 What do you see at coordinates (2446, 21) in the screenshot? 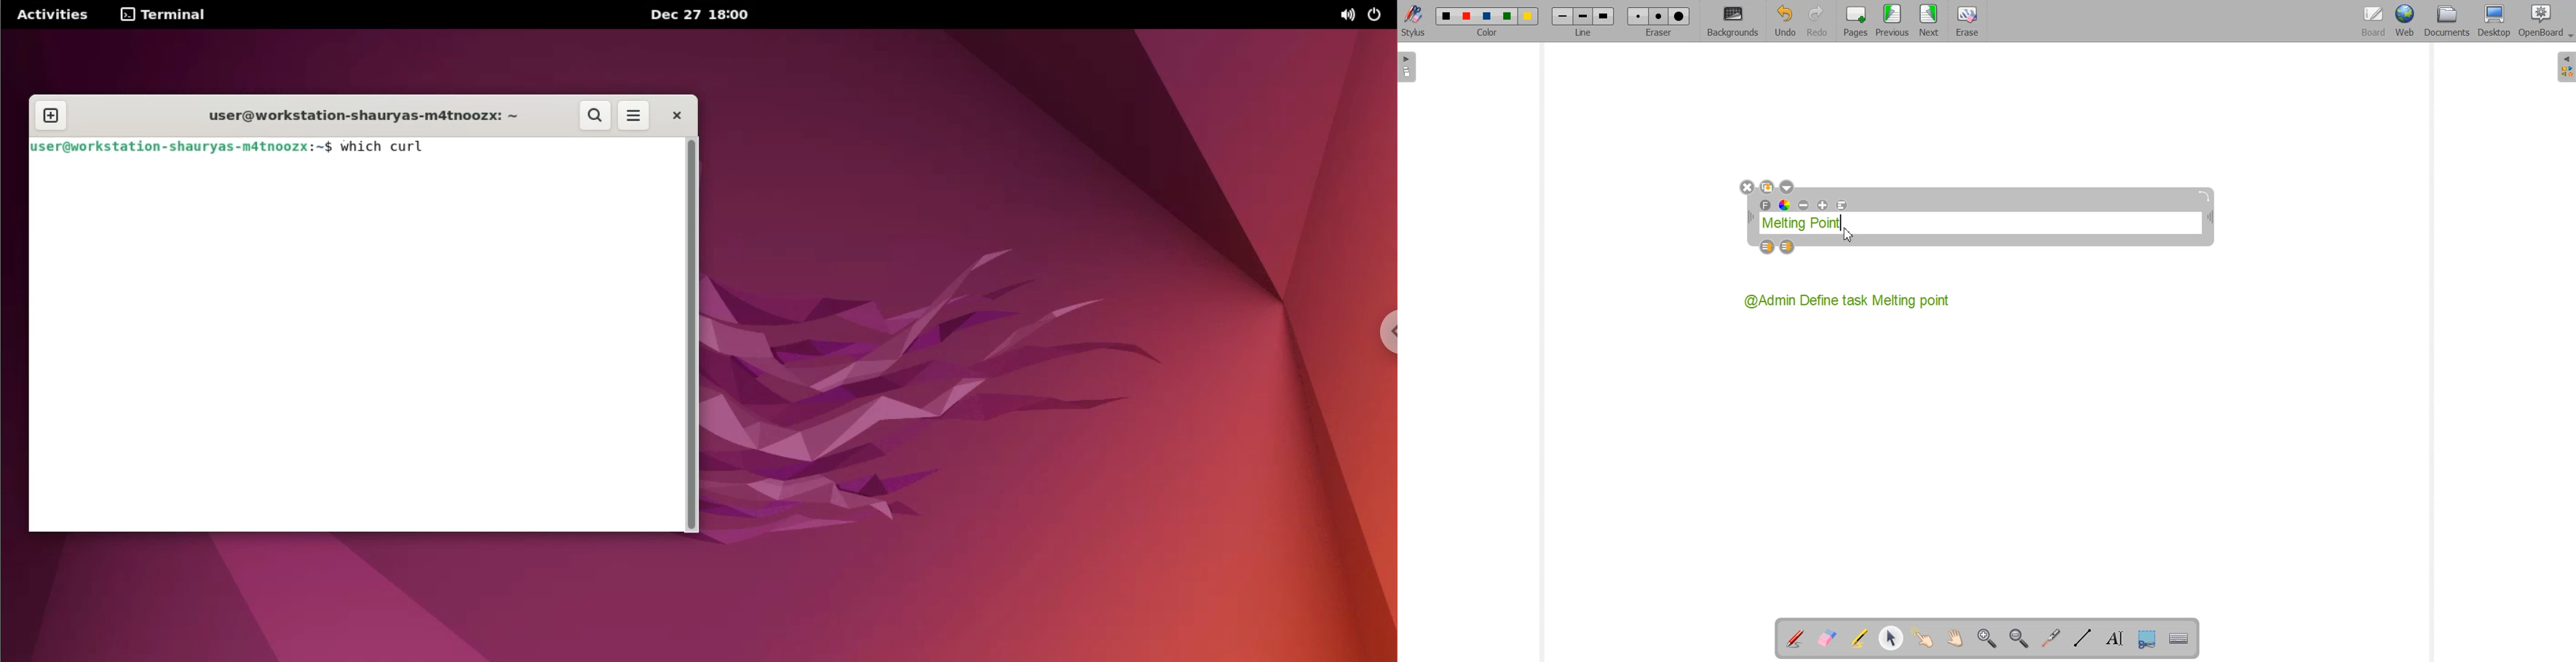
I see `Documents` at bounding box center [2446, 21].